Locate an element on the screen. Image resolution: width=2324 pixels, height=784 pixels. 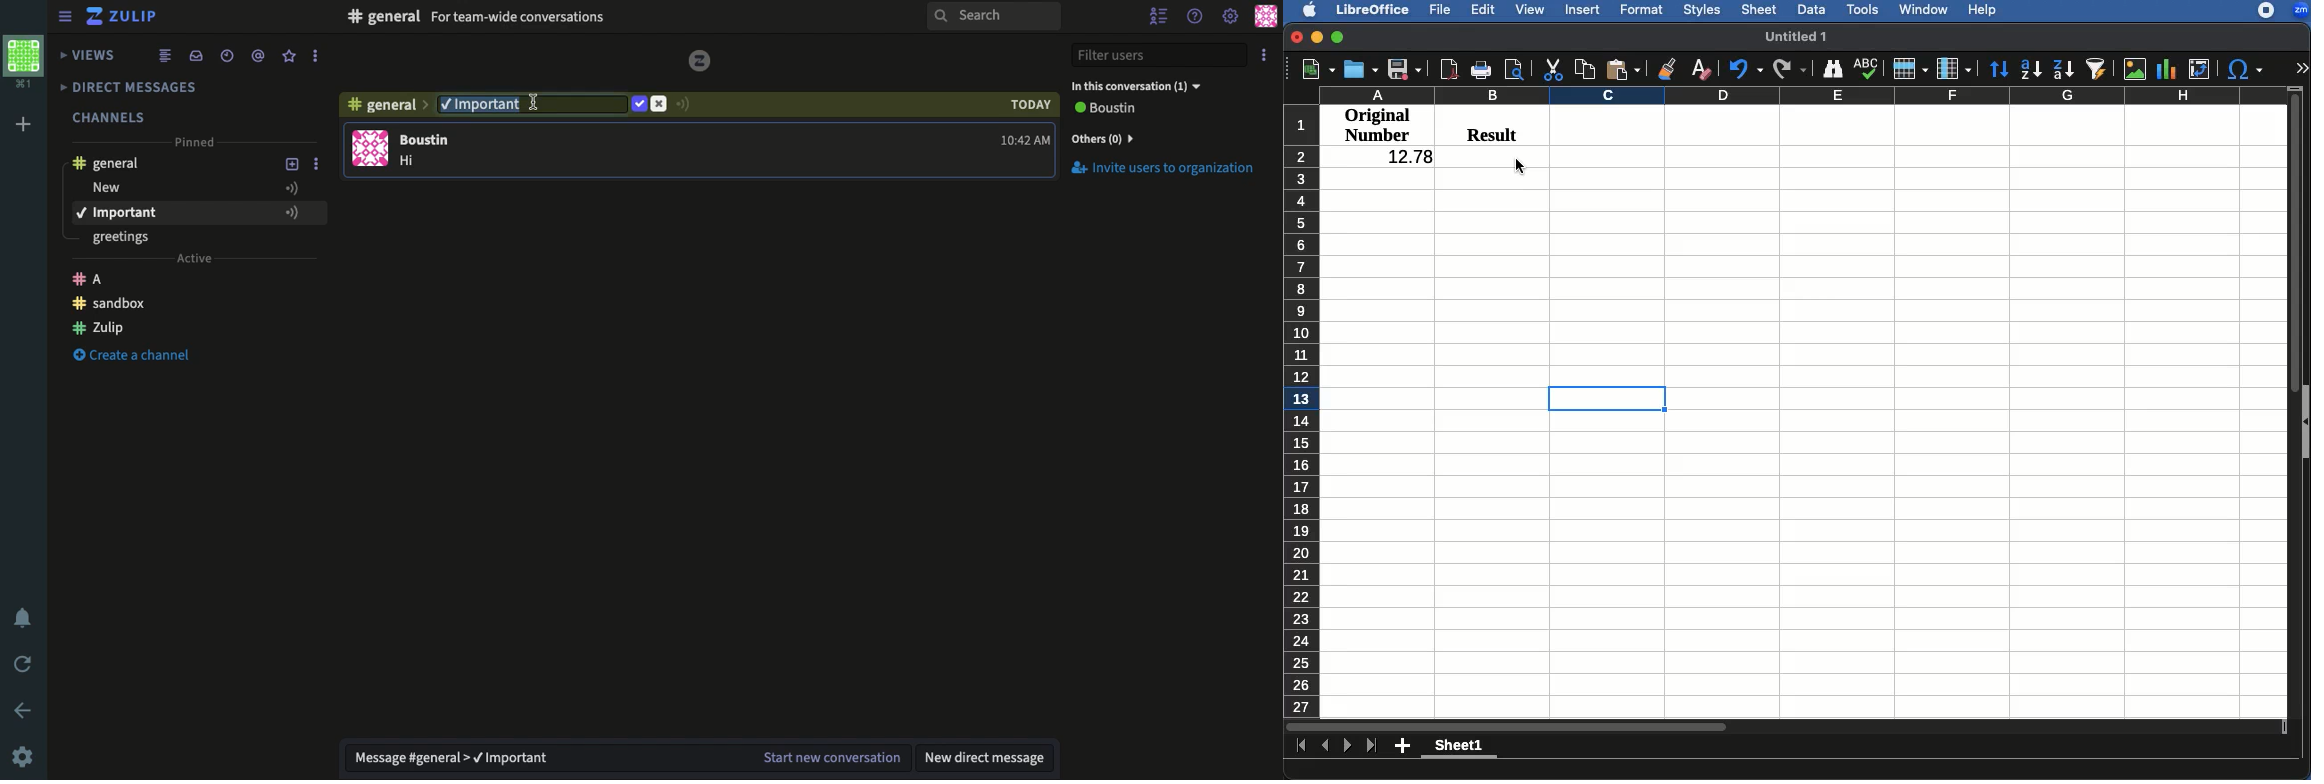
Column is located at coordinates (1954, 69).